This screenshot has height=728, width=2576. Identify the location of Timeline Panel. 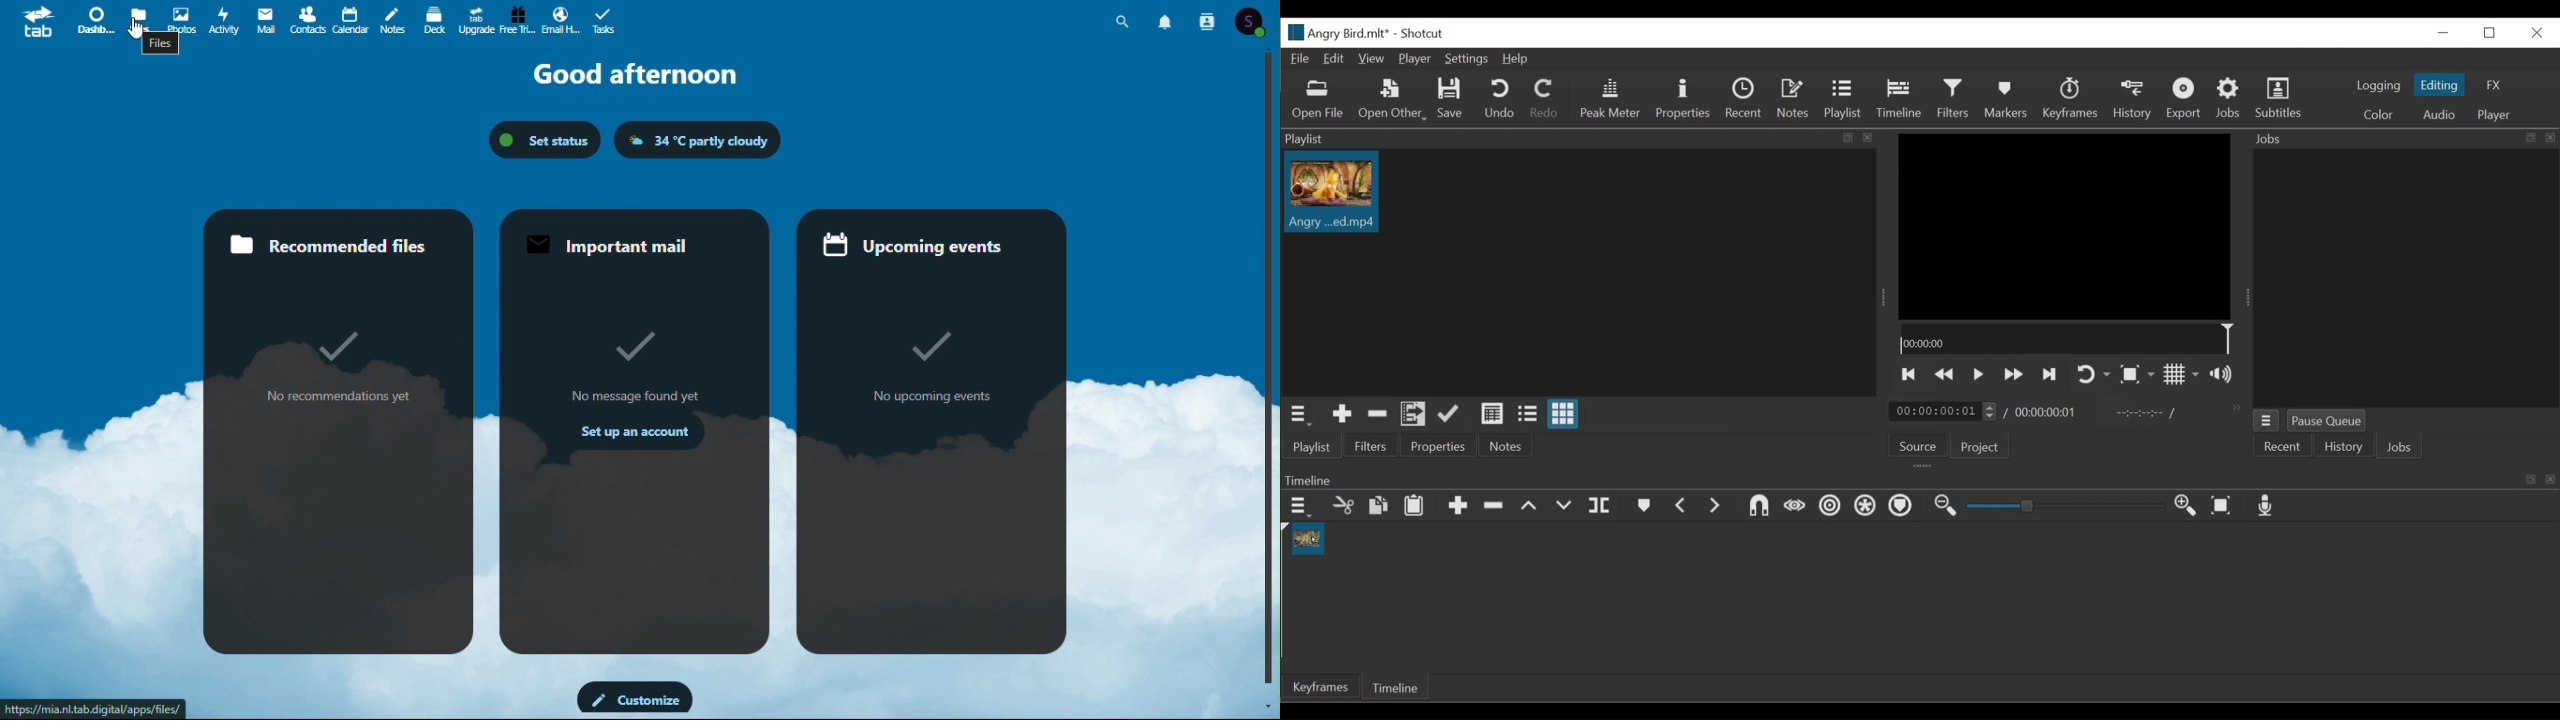
(1921, 479).